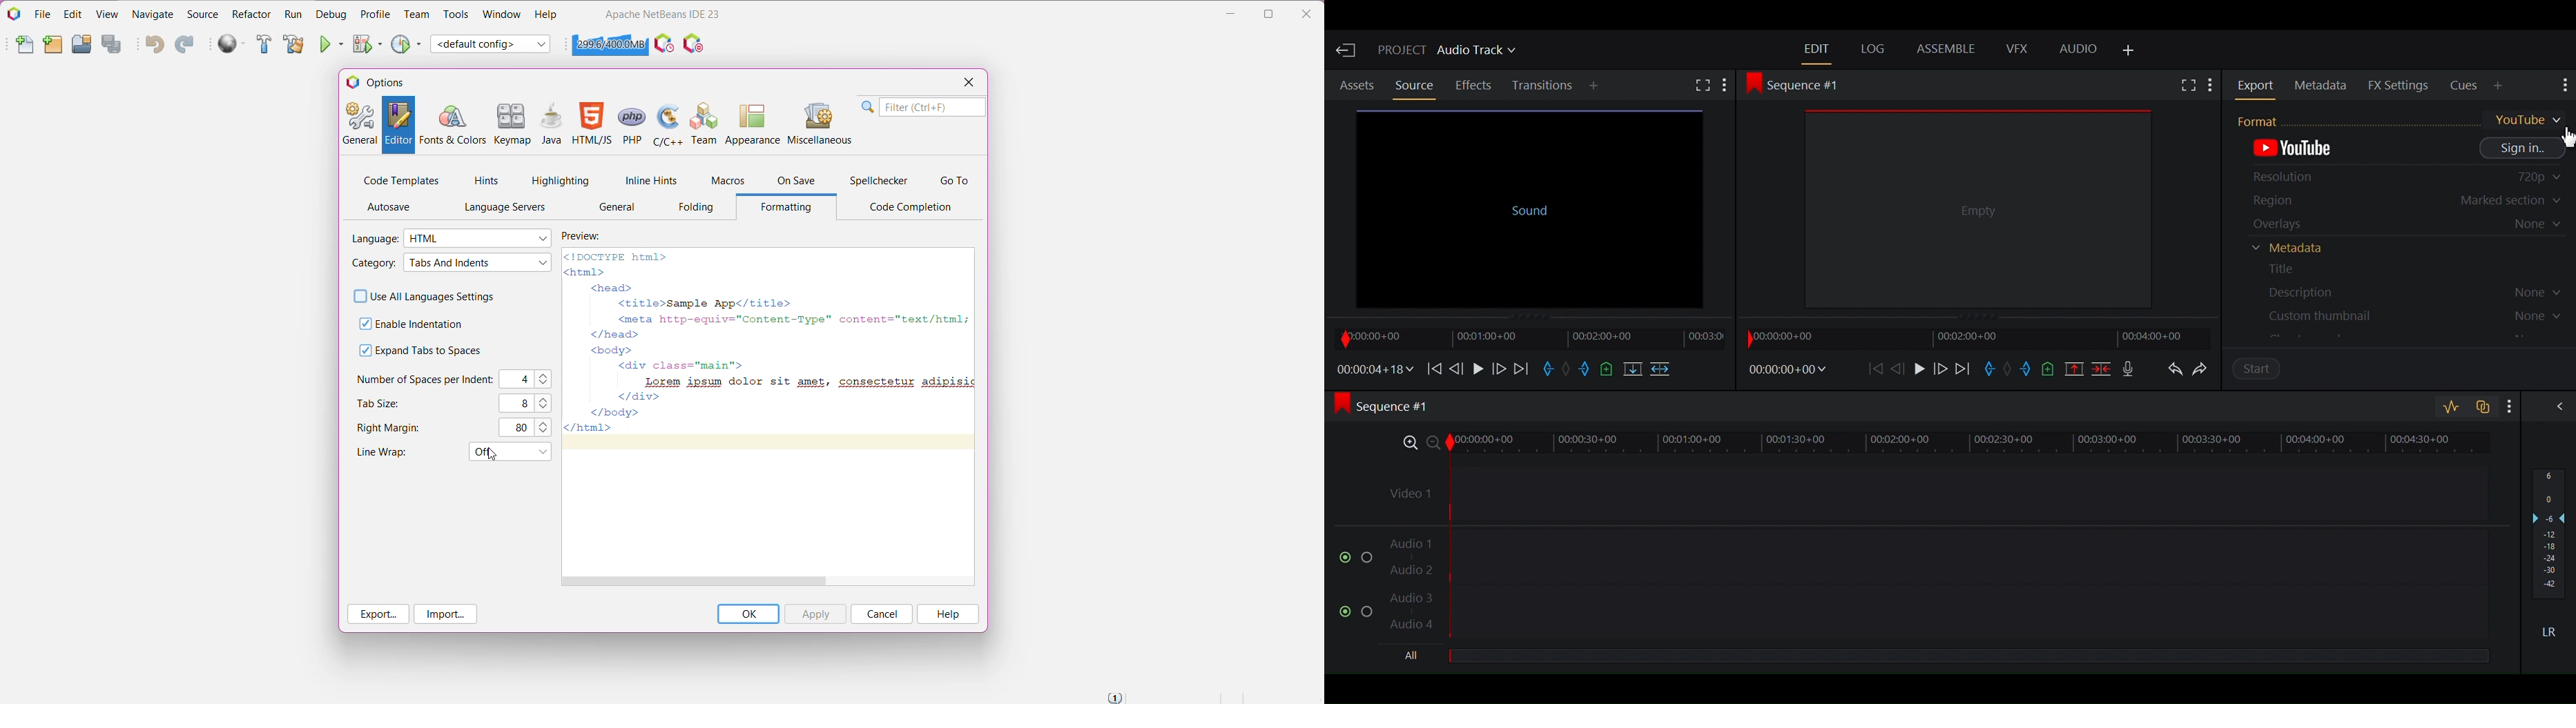 The height and width of the screenshot is (728, 2576). What do you see at coordinates (1415, 656) in the screenshot?
I see `All` at bounding box center [1415, 656].